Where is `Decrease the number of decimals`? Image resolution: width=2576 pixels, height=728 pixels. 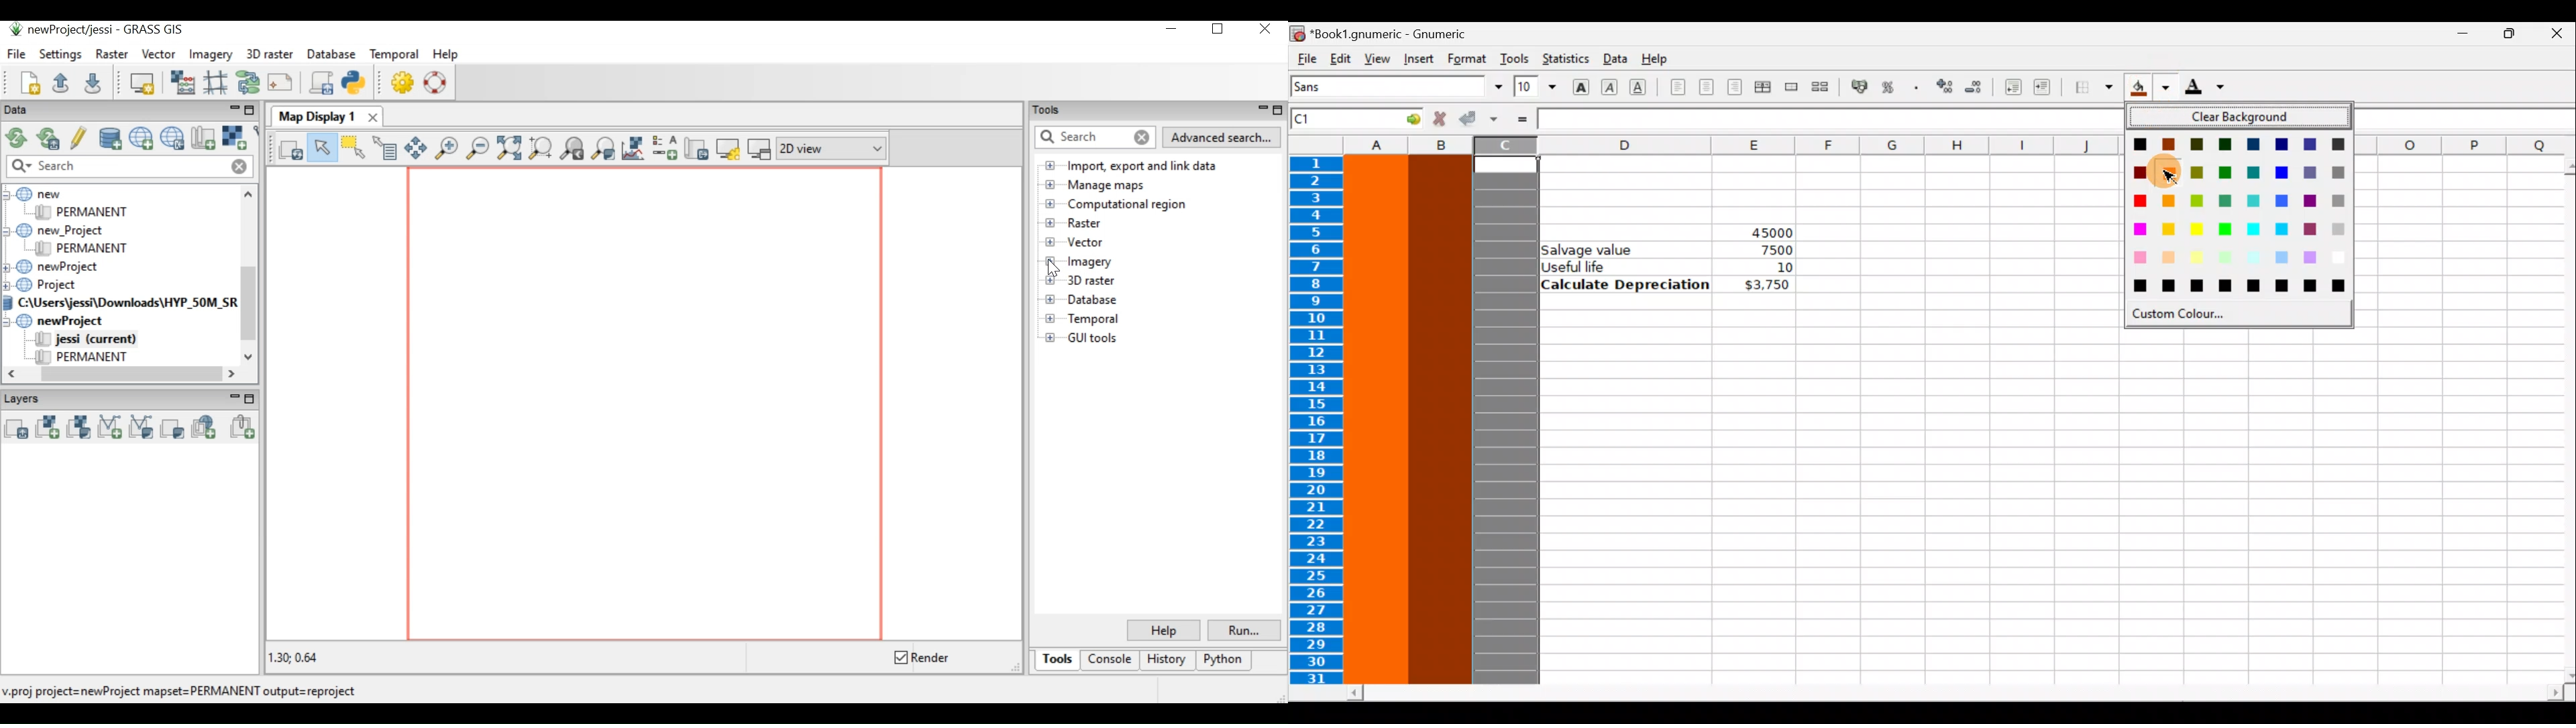 Decrease the number of decimals is located at coordinates (1974, 86).